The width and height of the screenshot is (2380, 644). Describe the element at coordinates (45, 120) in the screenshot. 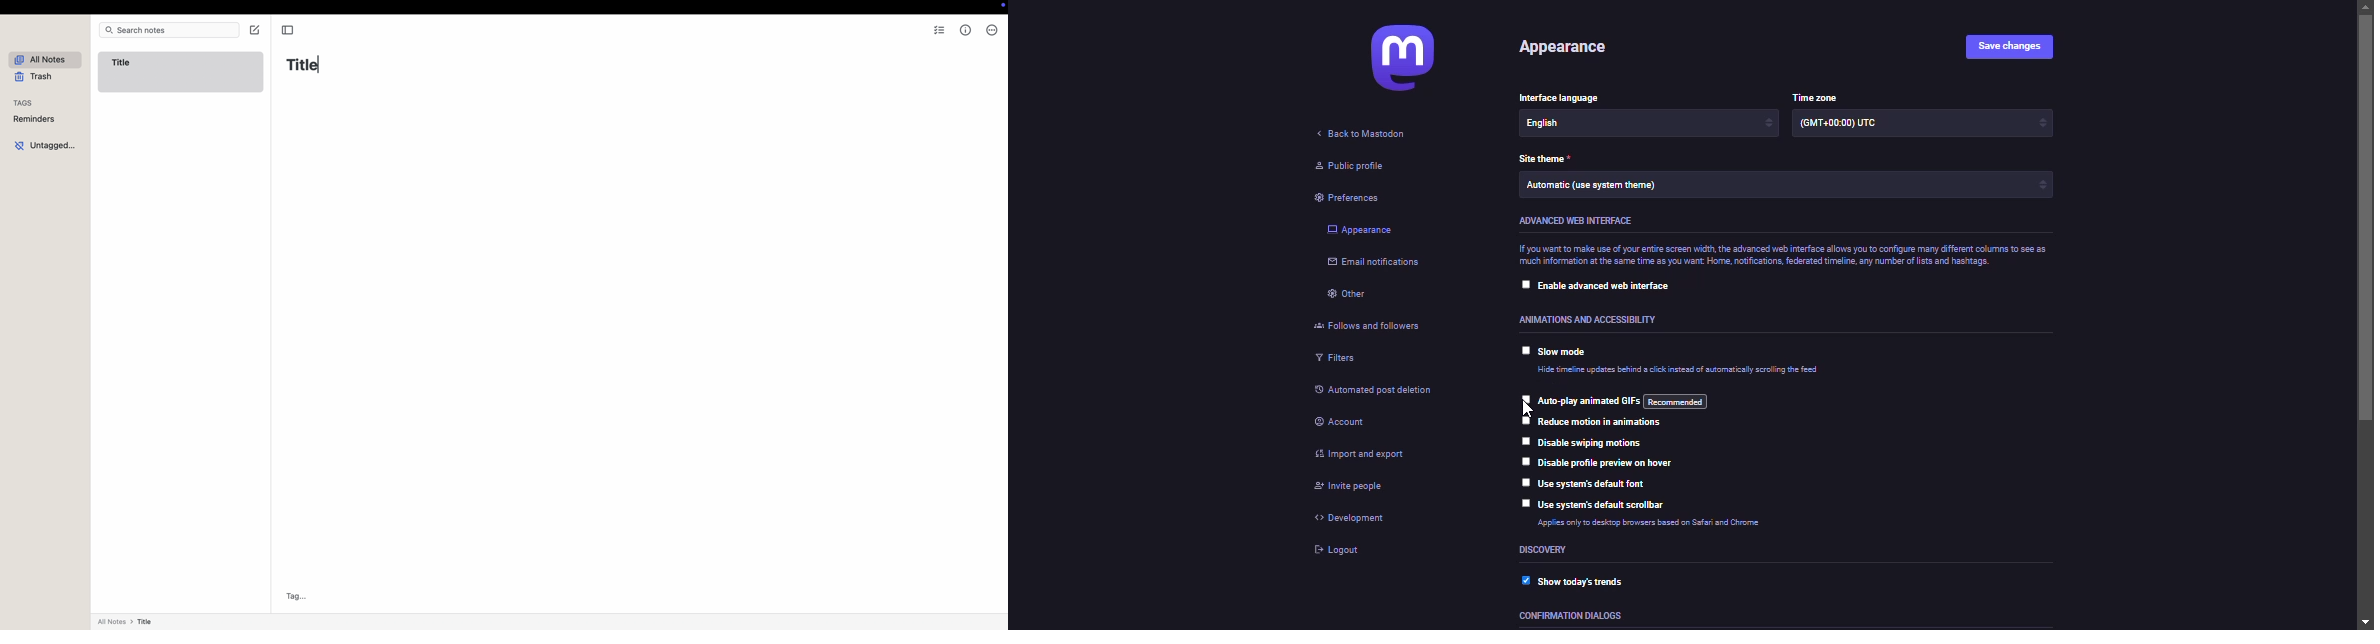

I see `reminders` at that location.